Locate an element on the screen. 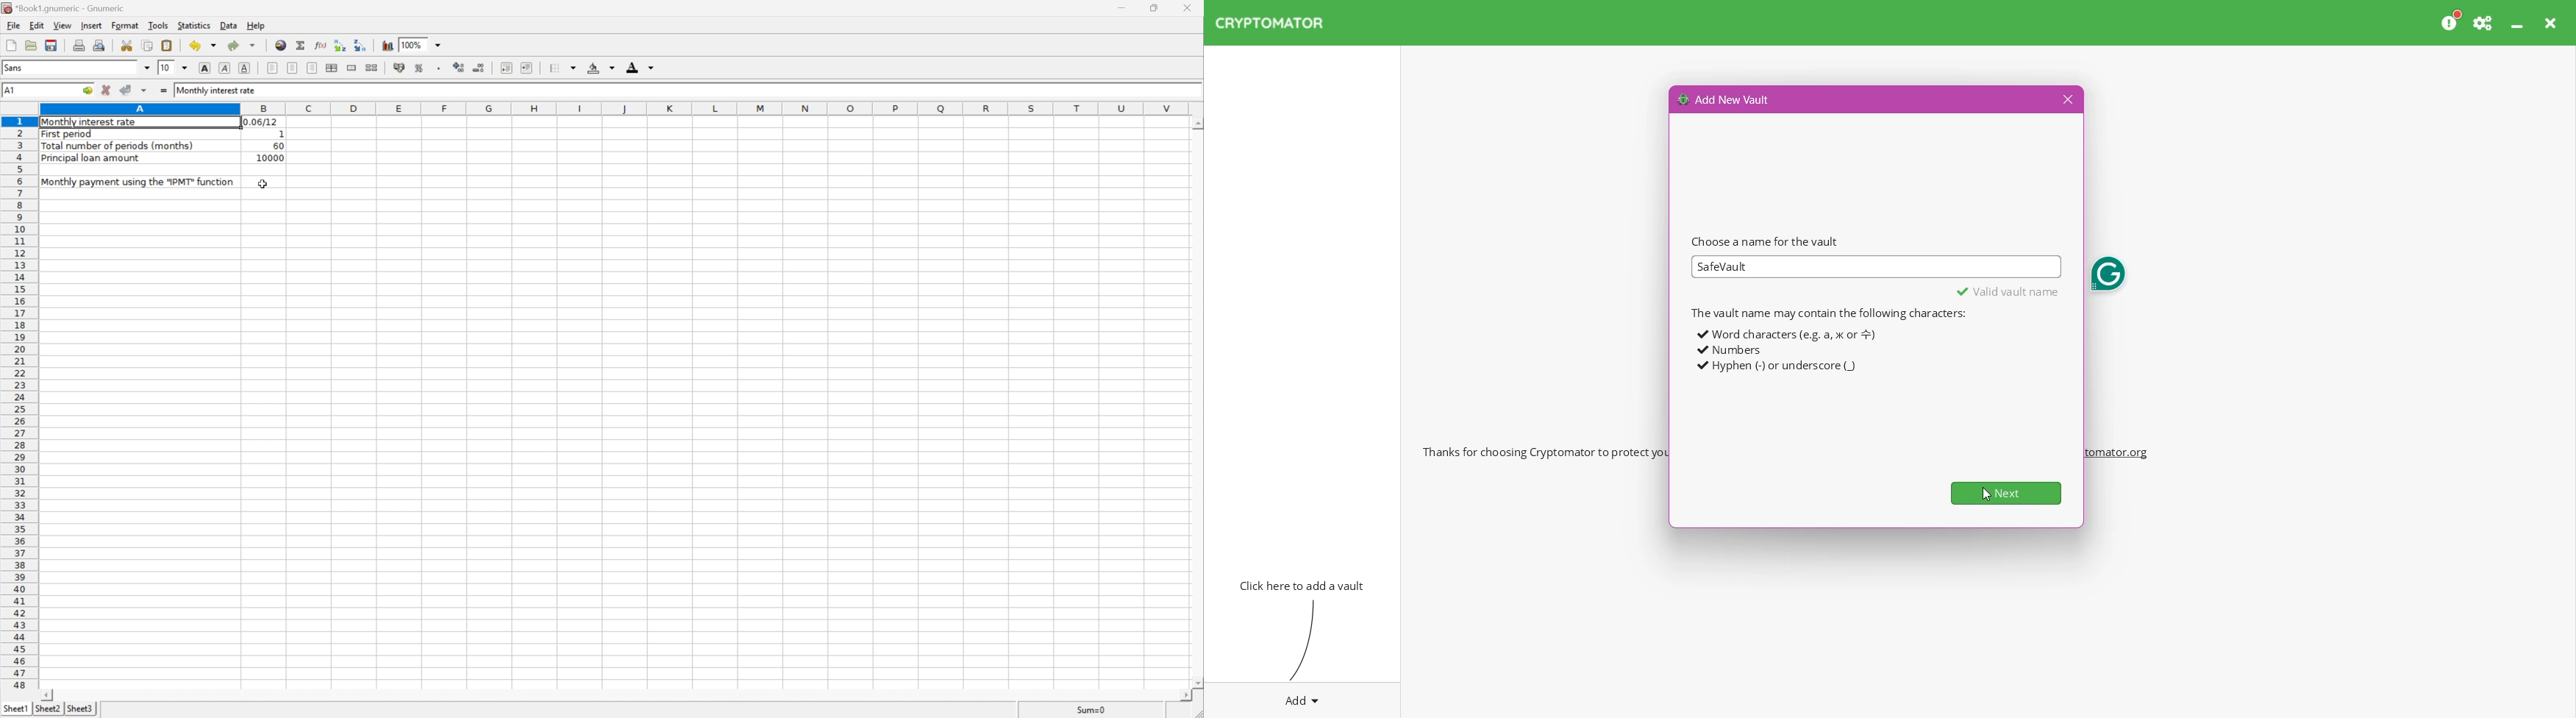  Next is located at coordinates (2007, 493).